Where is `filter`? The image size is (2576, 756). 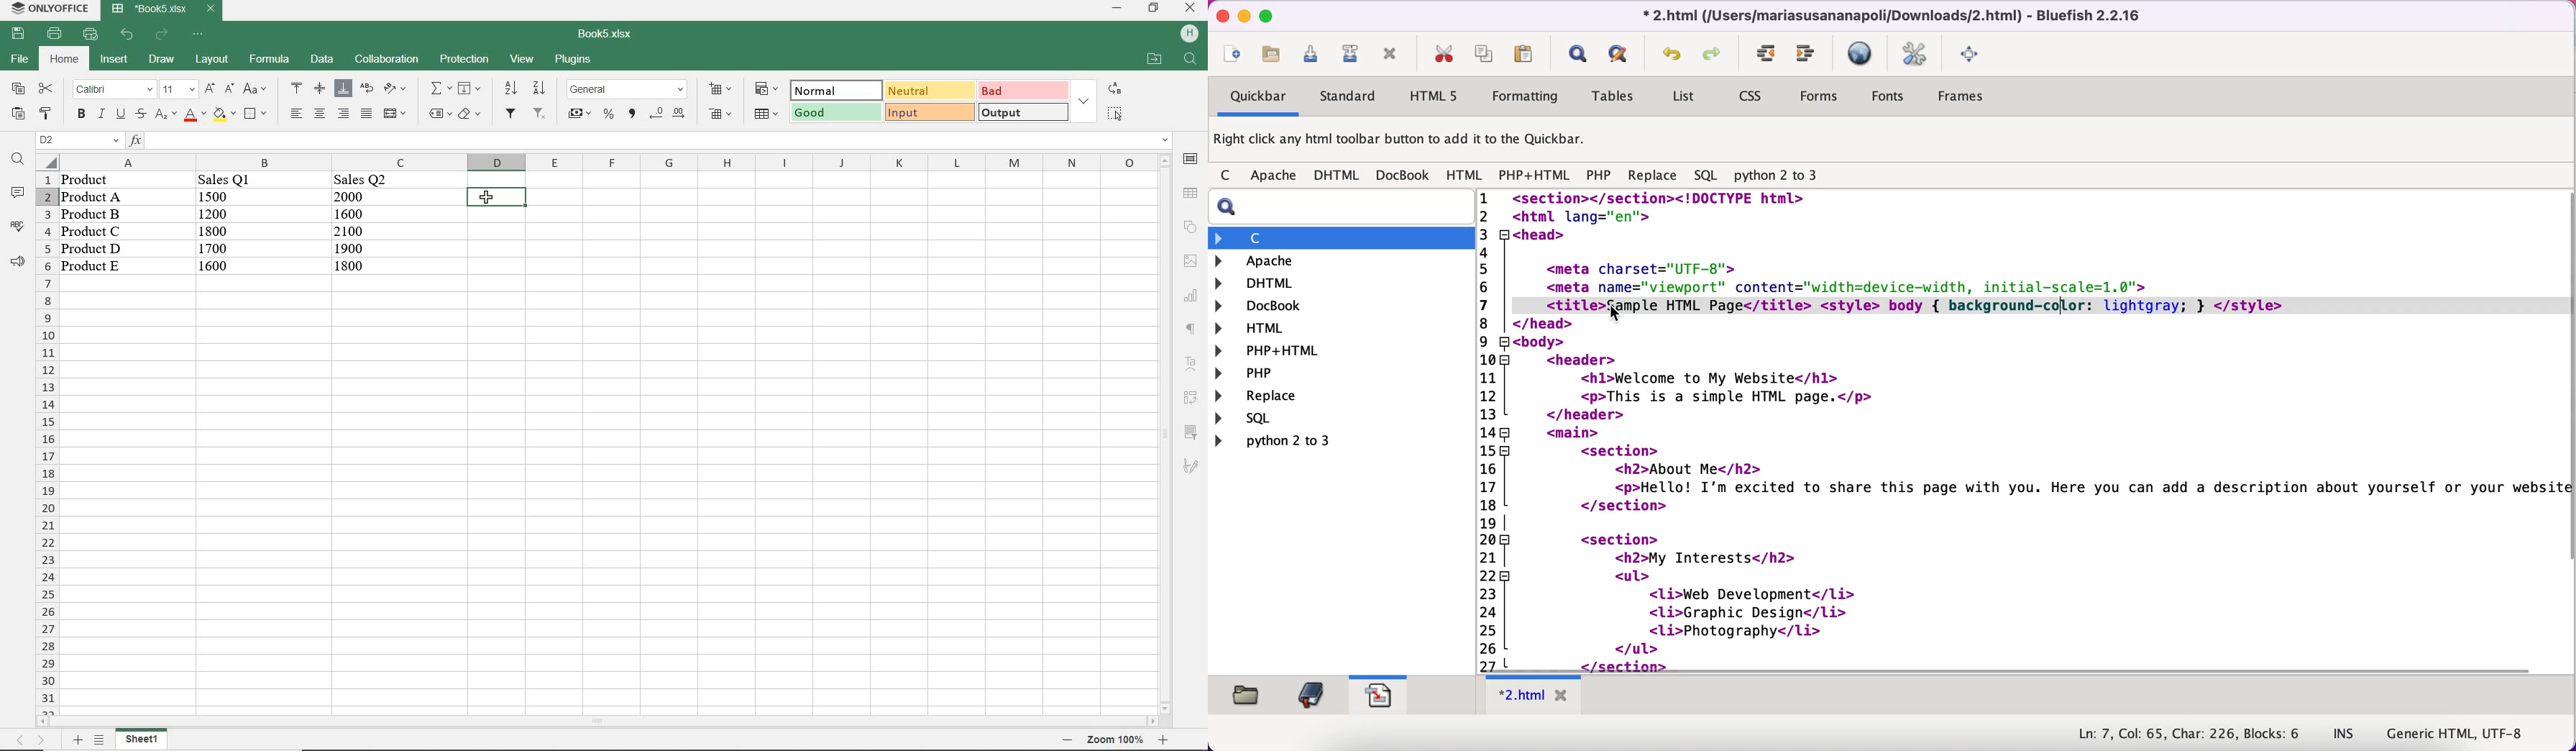
filter is located at coordinates (513, 114).